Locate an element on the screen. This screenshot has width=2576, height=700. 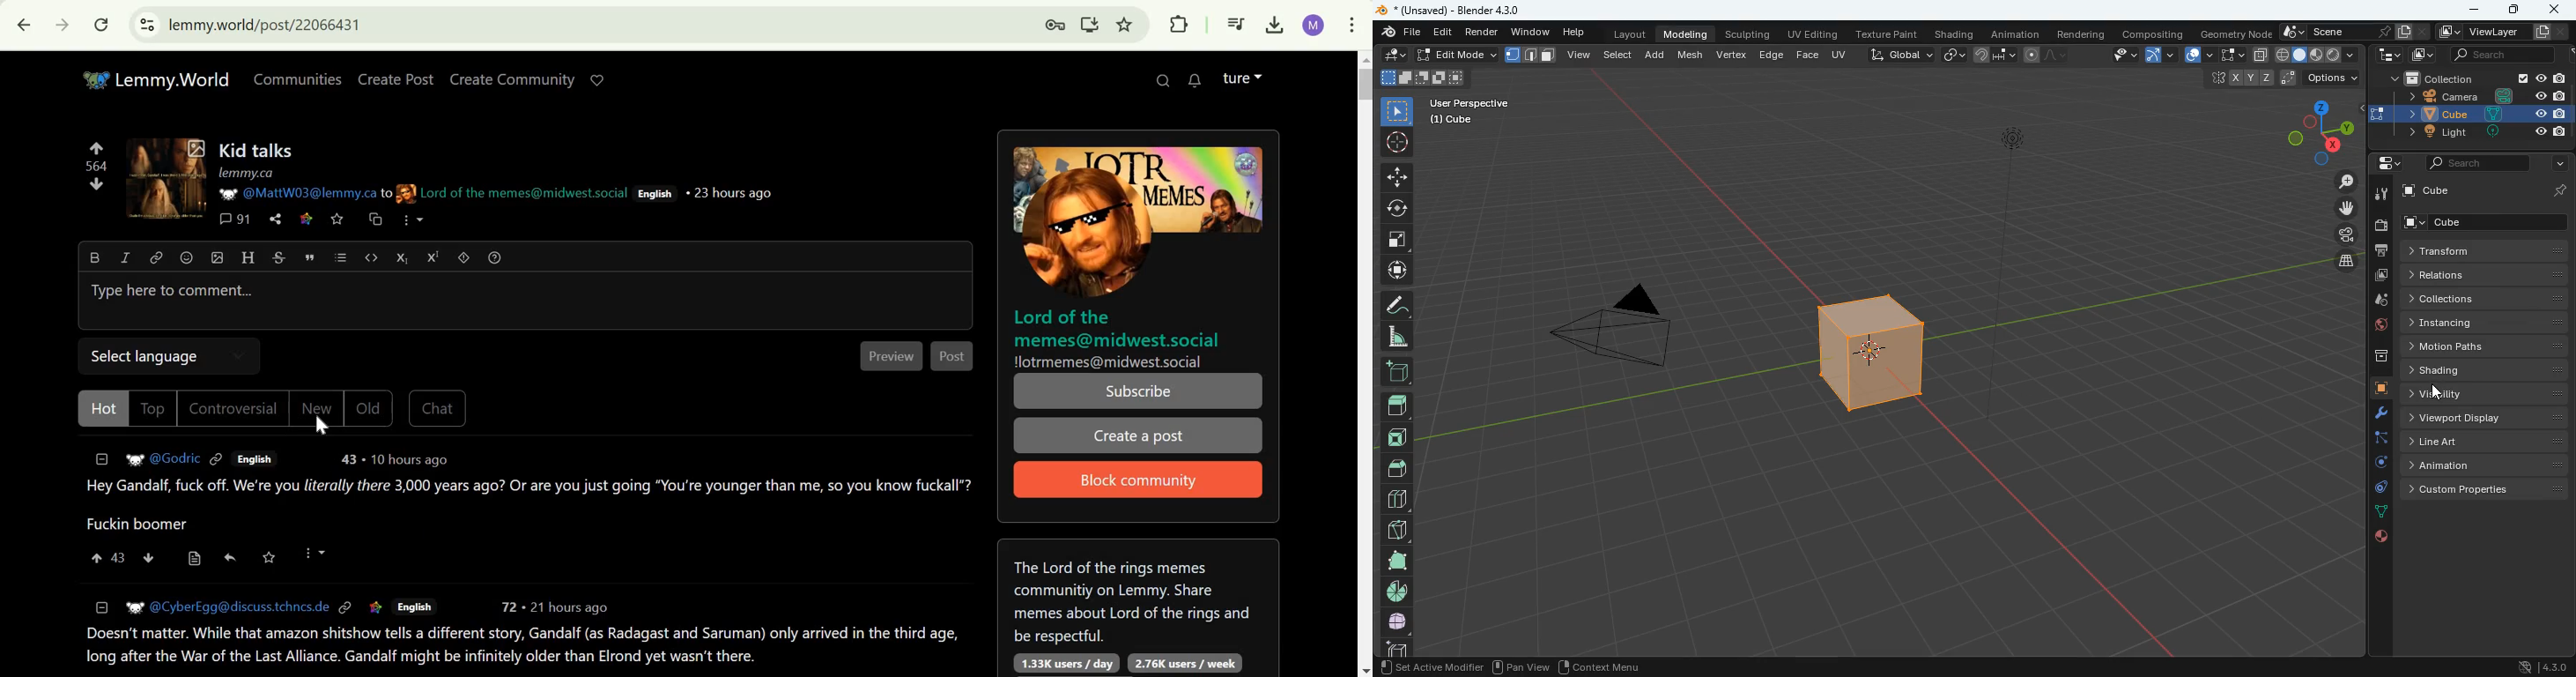
view source is located at coordinates (195, 559).